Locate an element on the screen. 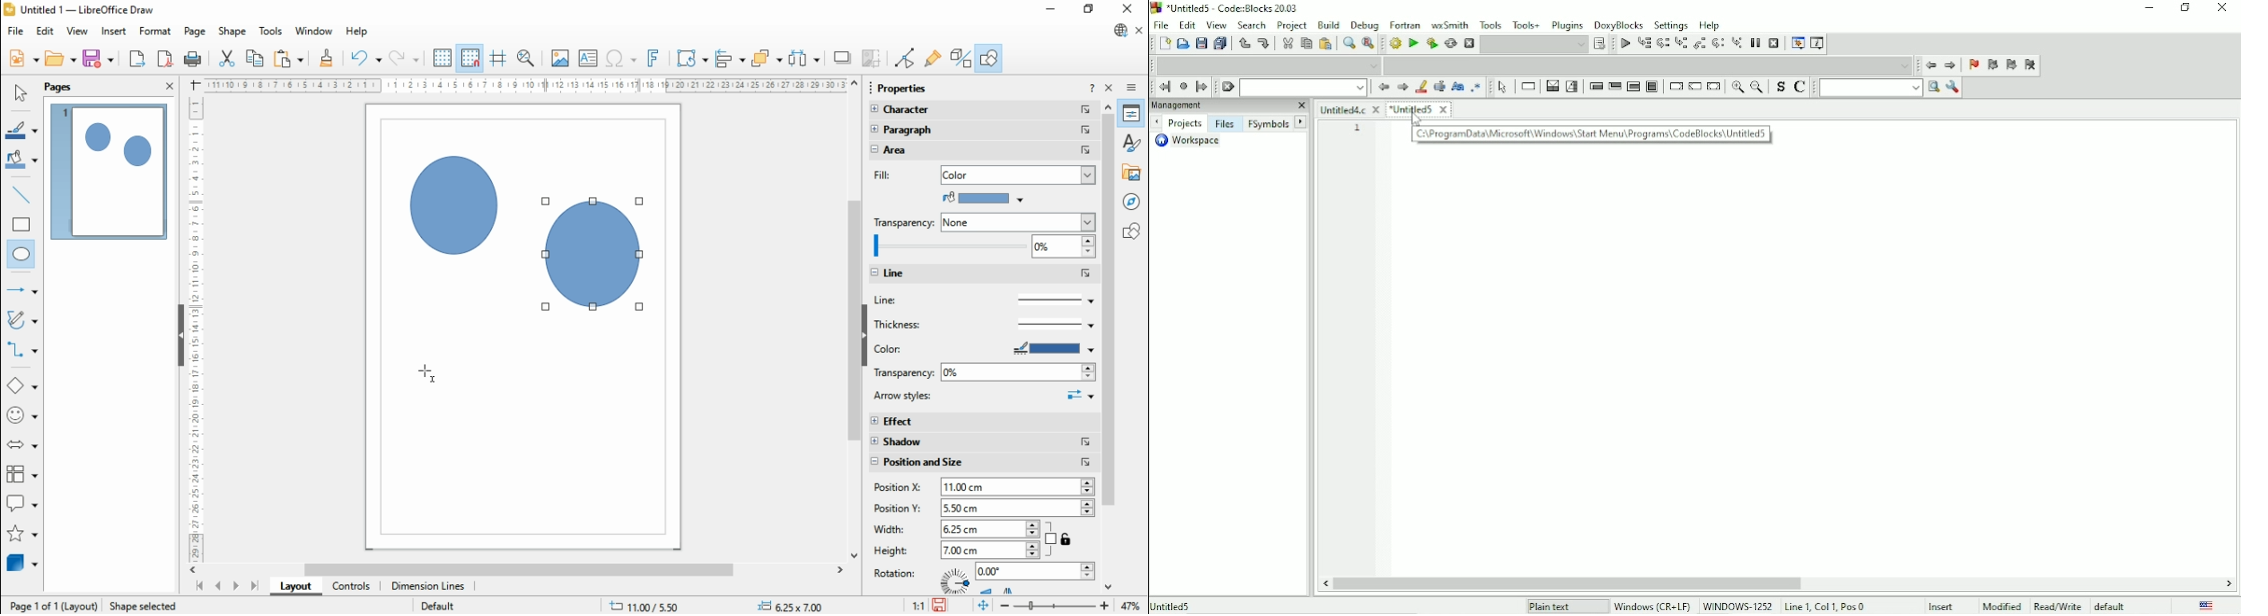 This screenshot has width=2268, height=616. 6.50 cm  is located at coordinates (988, 550).